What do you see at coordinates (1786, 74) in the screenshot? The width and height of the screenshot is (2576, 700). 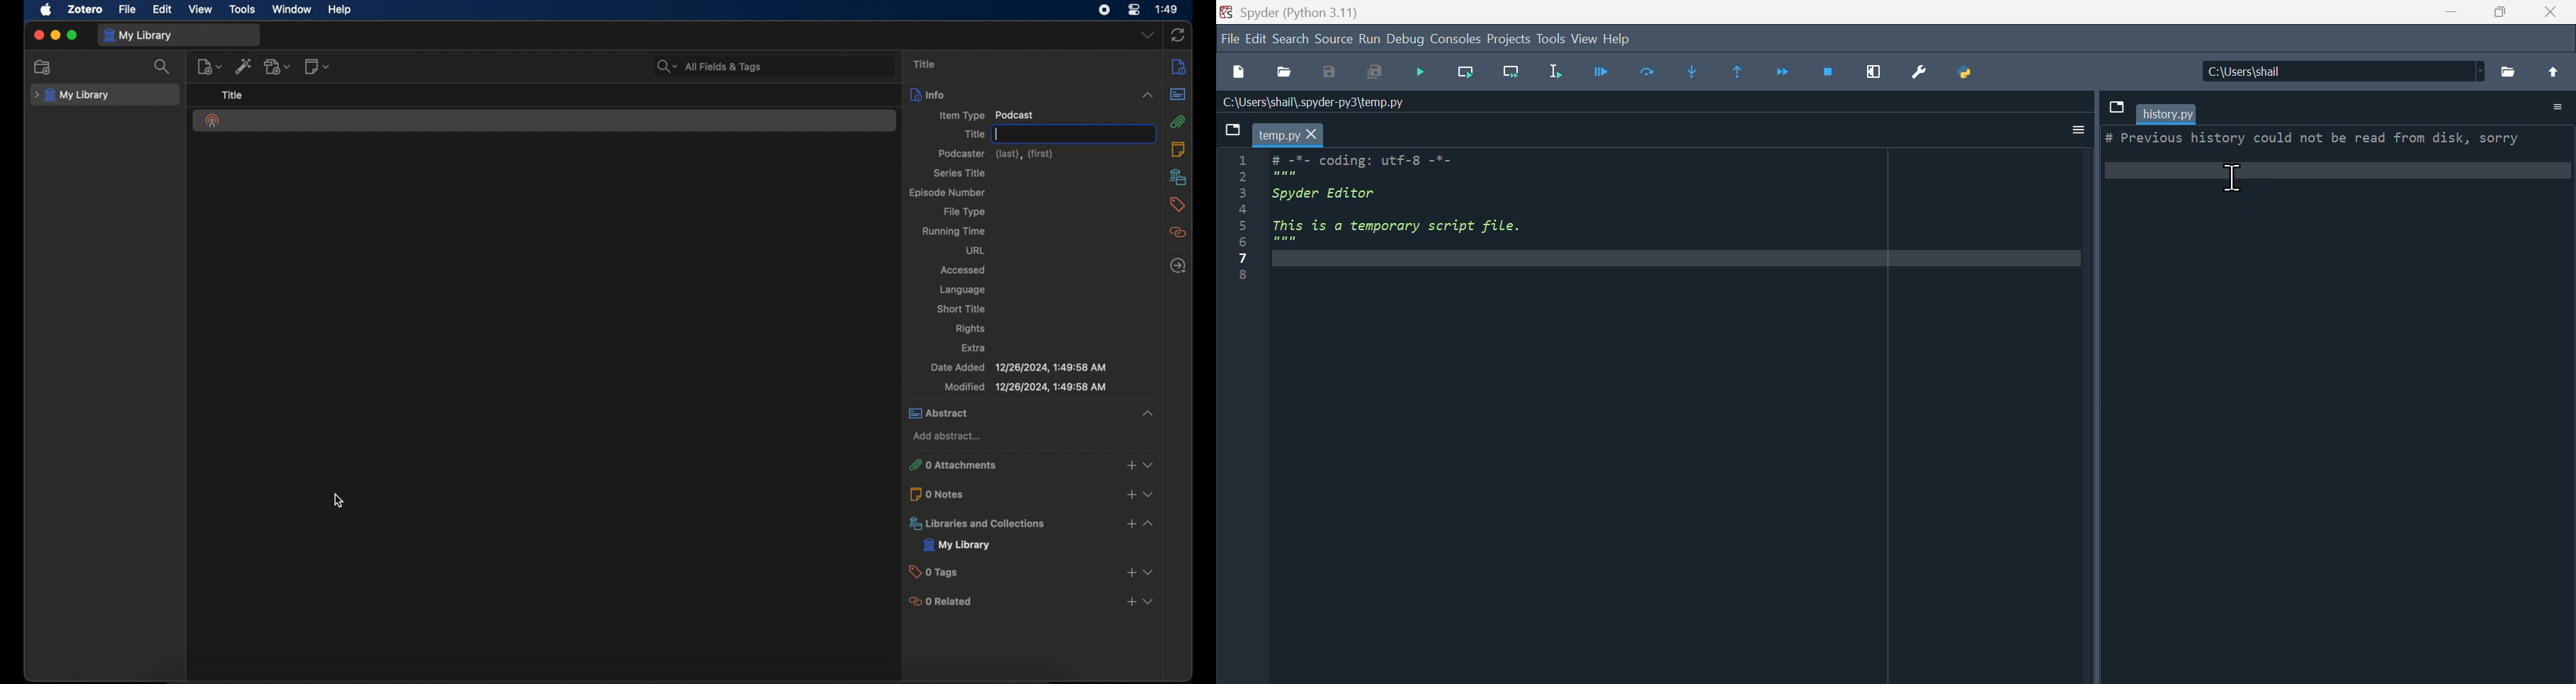 I see `continue execution until next function` at bounding box center [1786, 74].